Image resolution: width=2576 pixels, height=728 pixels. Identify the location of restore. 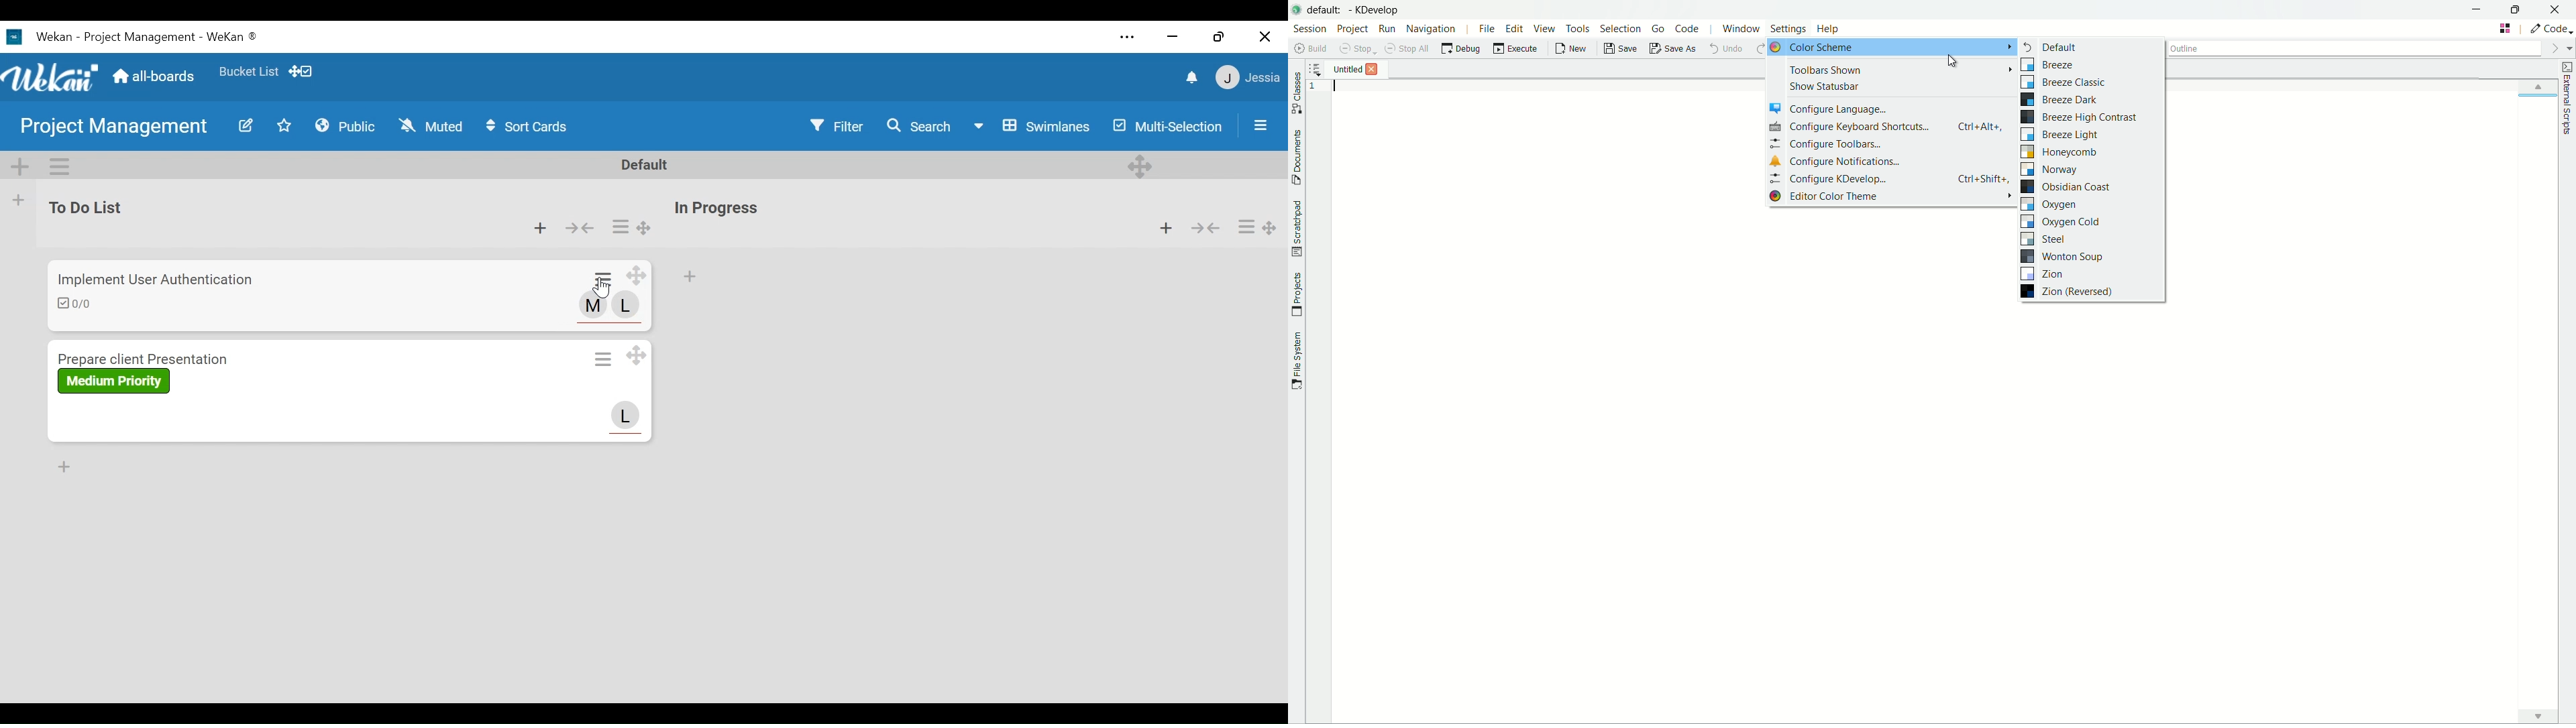
(1219, 36).